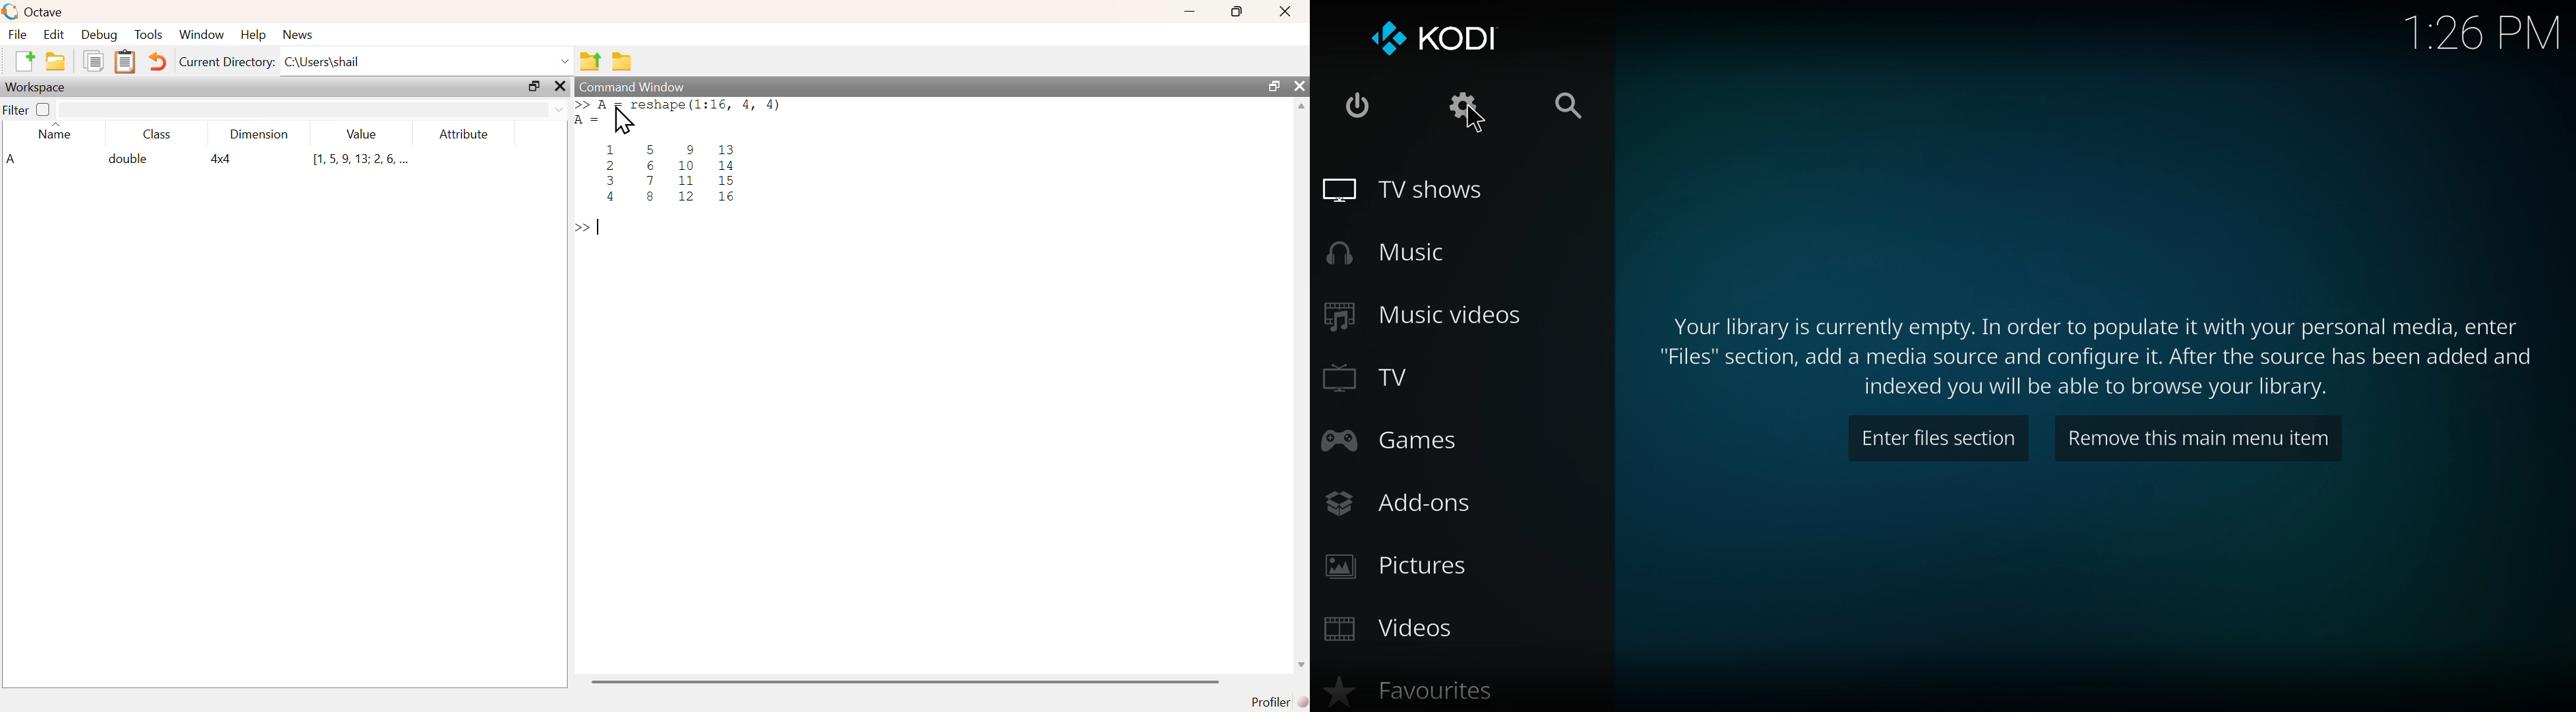  I want to click on videos, so click(1419, 629).